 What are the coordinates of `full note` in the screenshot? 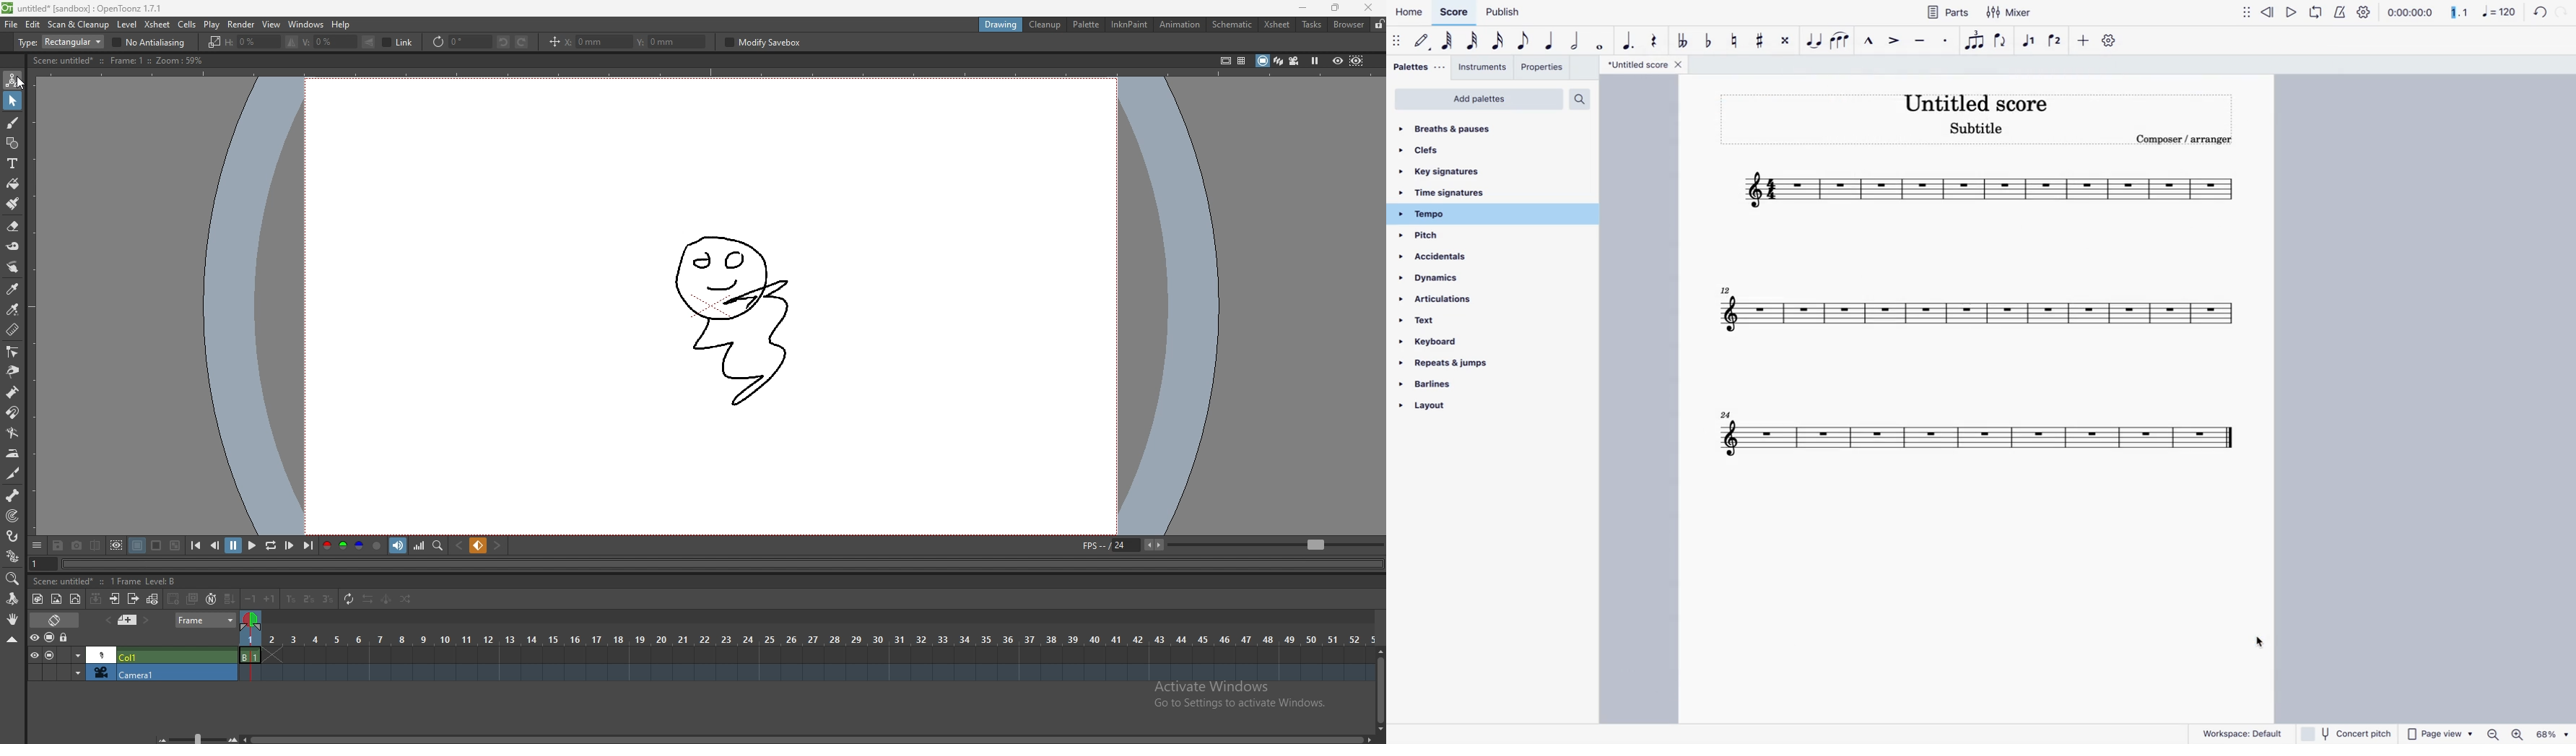 It's located at (1601, 44).